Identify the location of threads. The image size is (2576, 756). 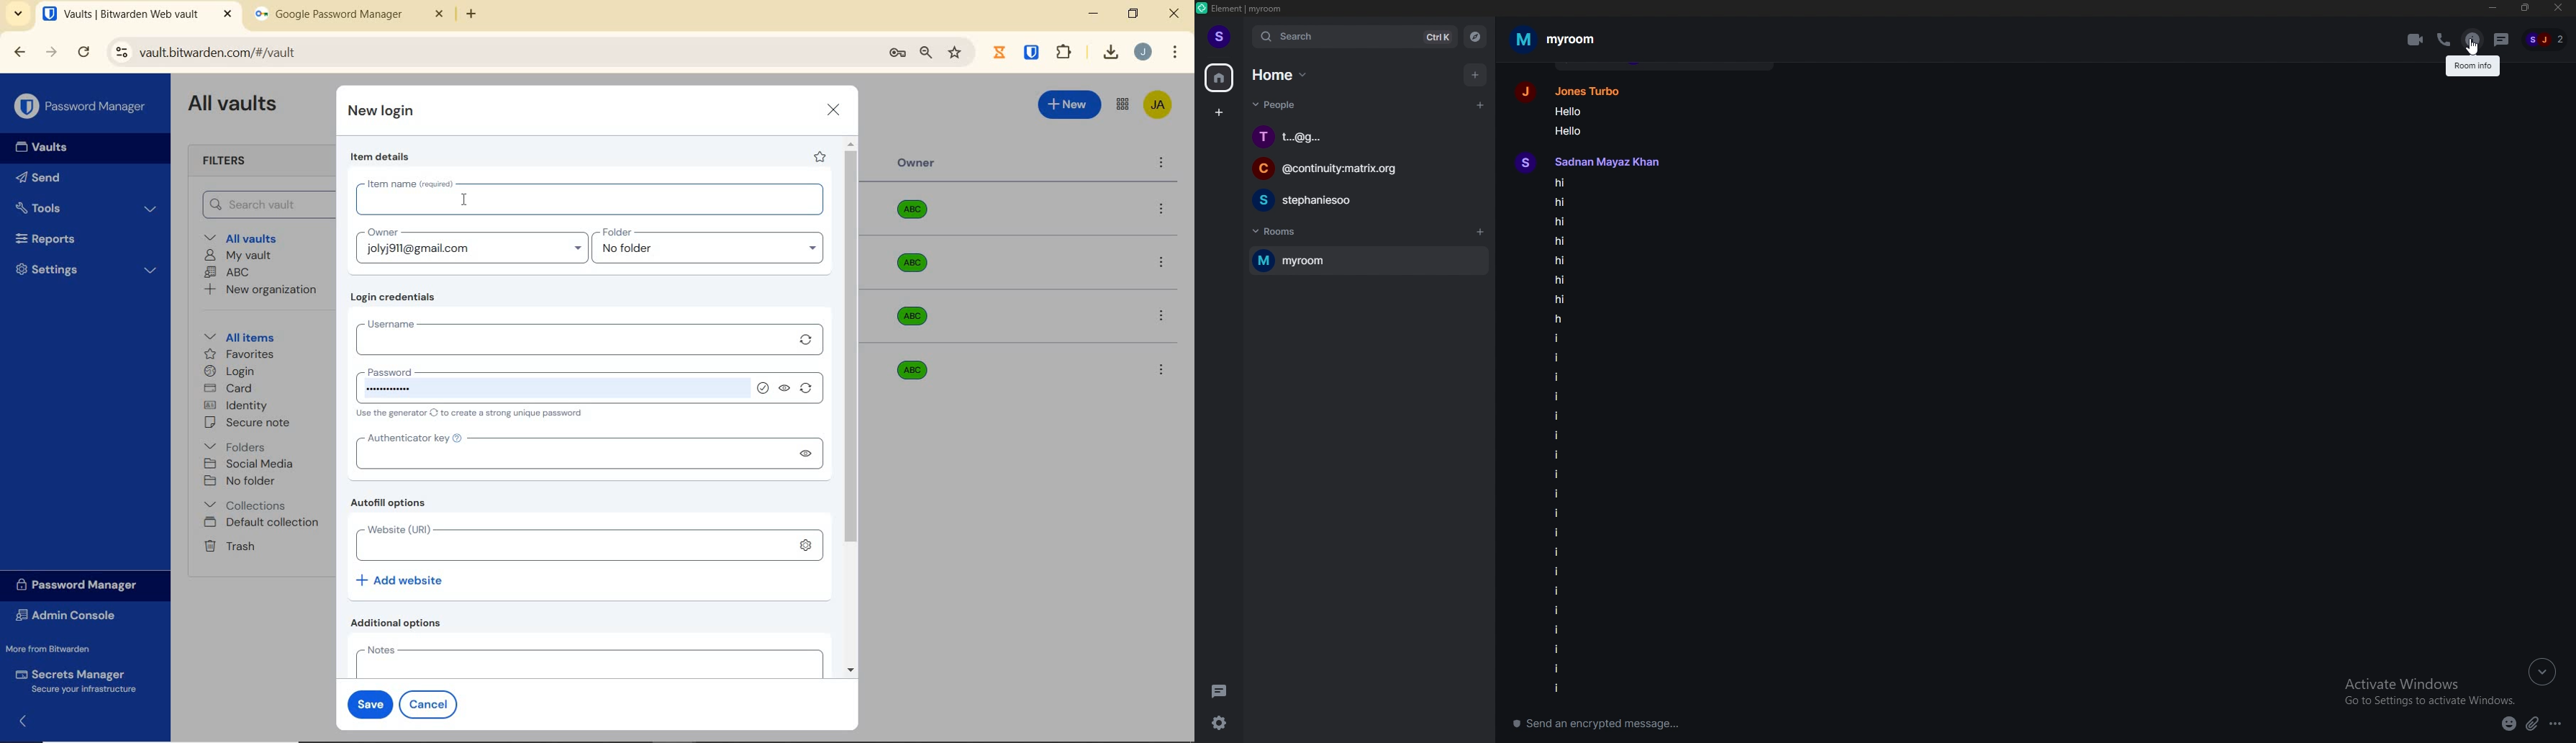
(1222, 691).